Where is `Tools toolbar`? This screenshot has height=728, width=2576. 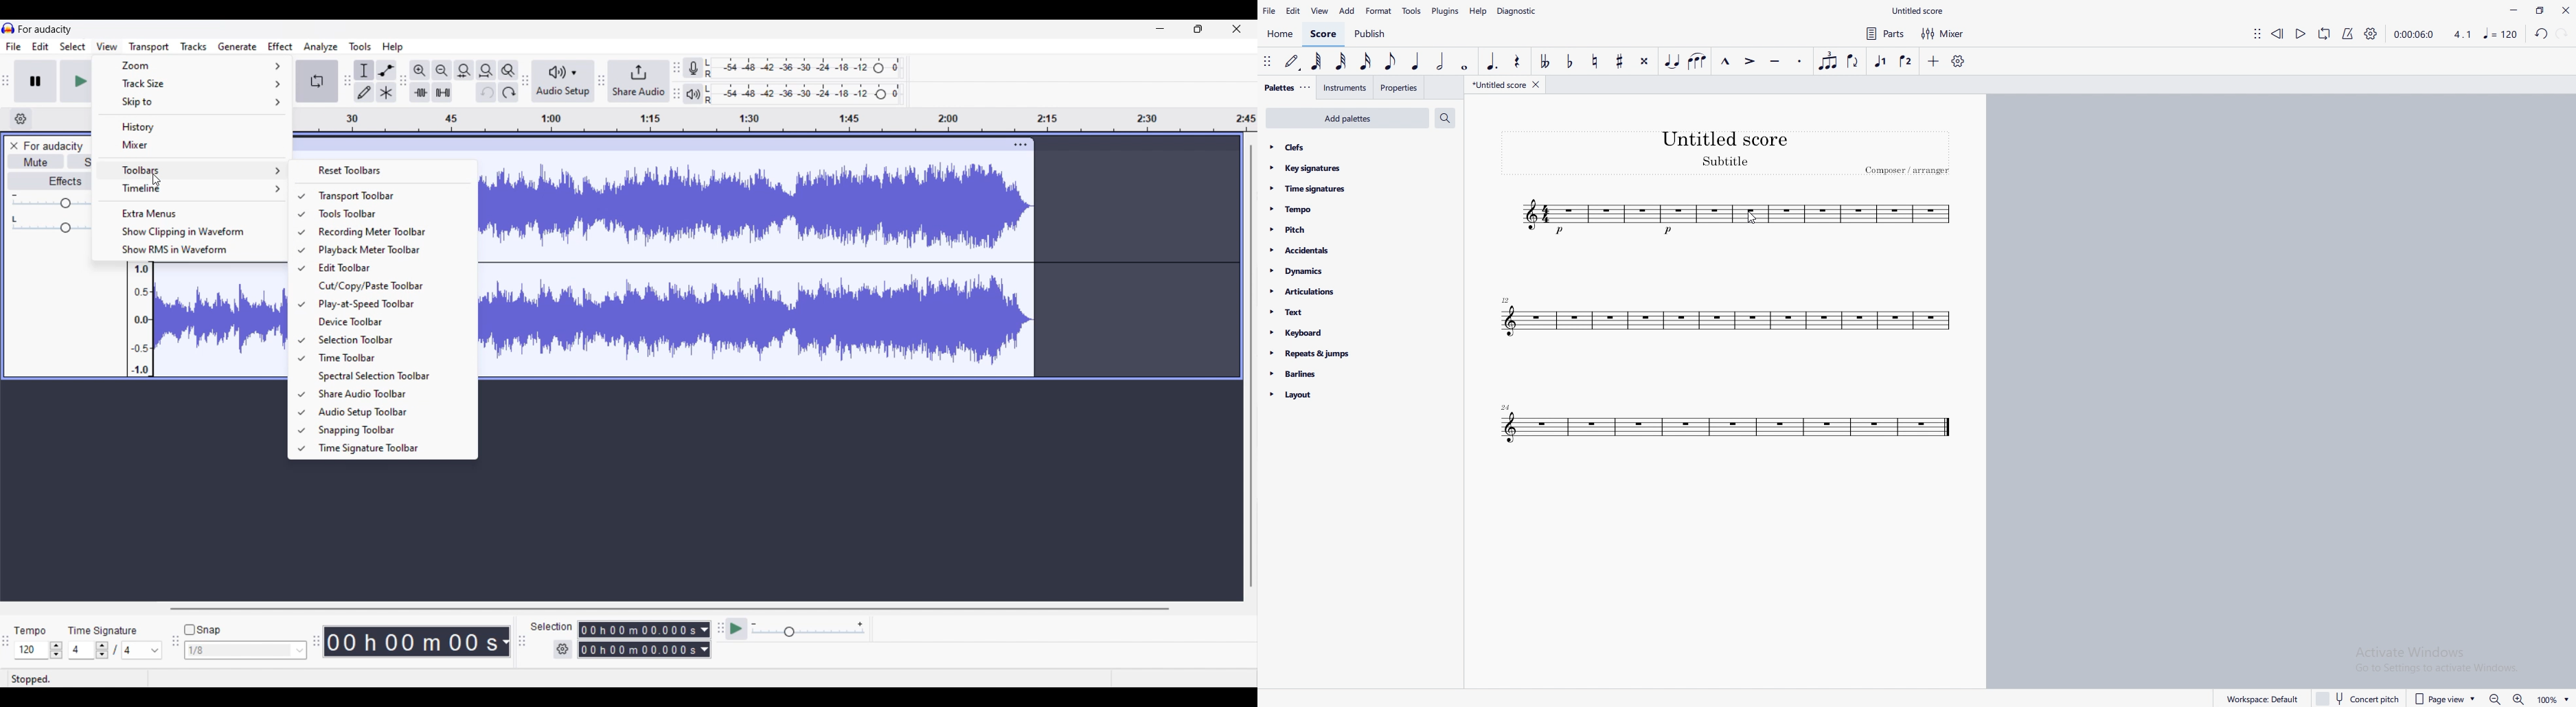 Tools toolbar is located at coordinates (390, 213).